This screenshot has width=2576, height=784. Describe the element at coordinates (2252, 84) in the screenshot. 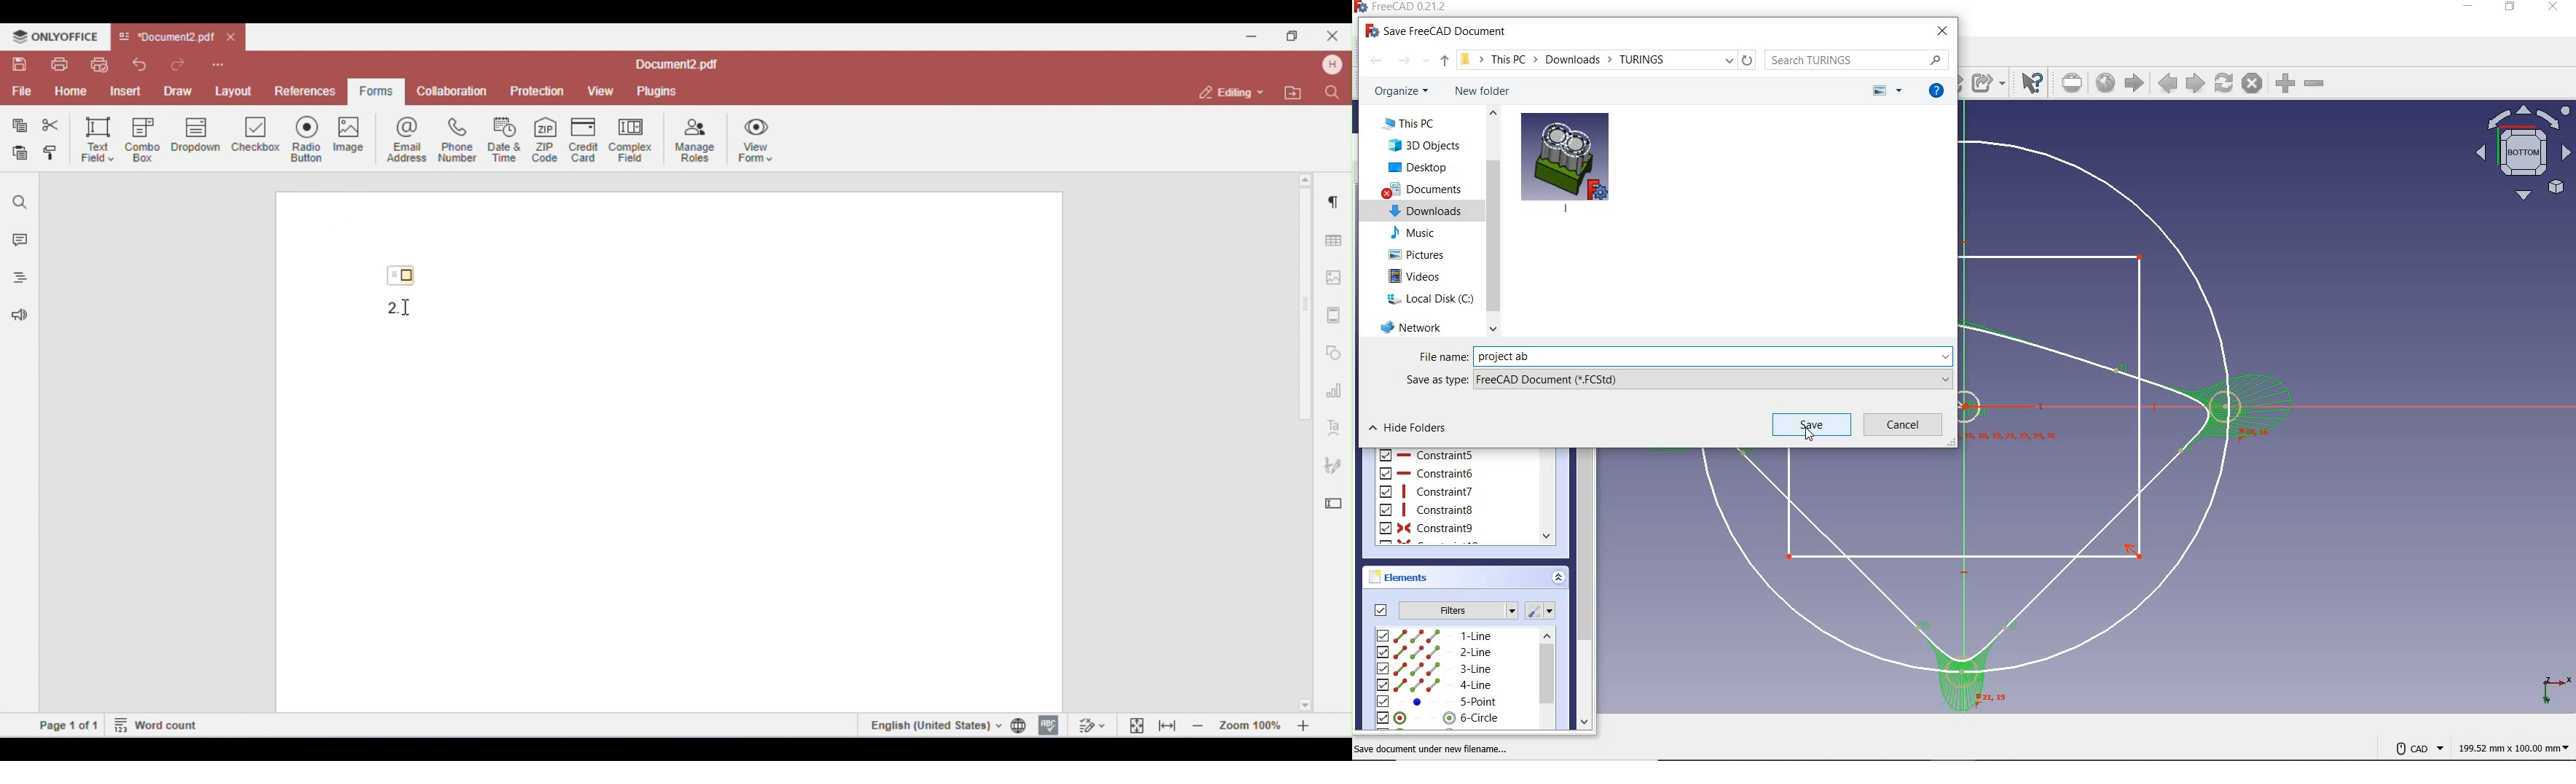

I see `stop loading` at that location.